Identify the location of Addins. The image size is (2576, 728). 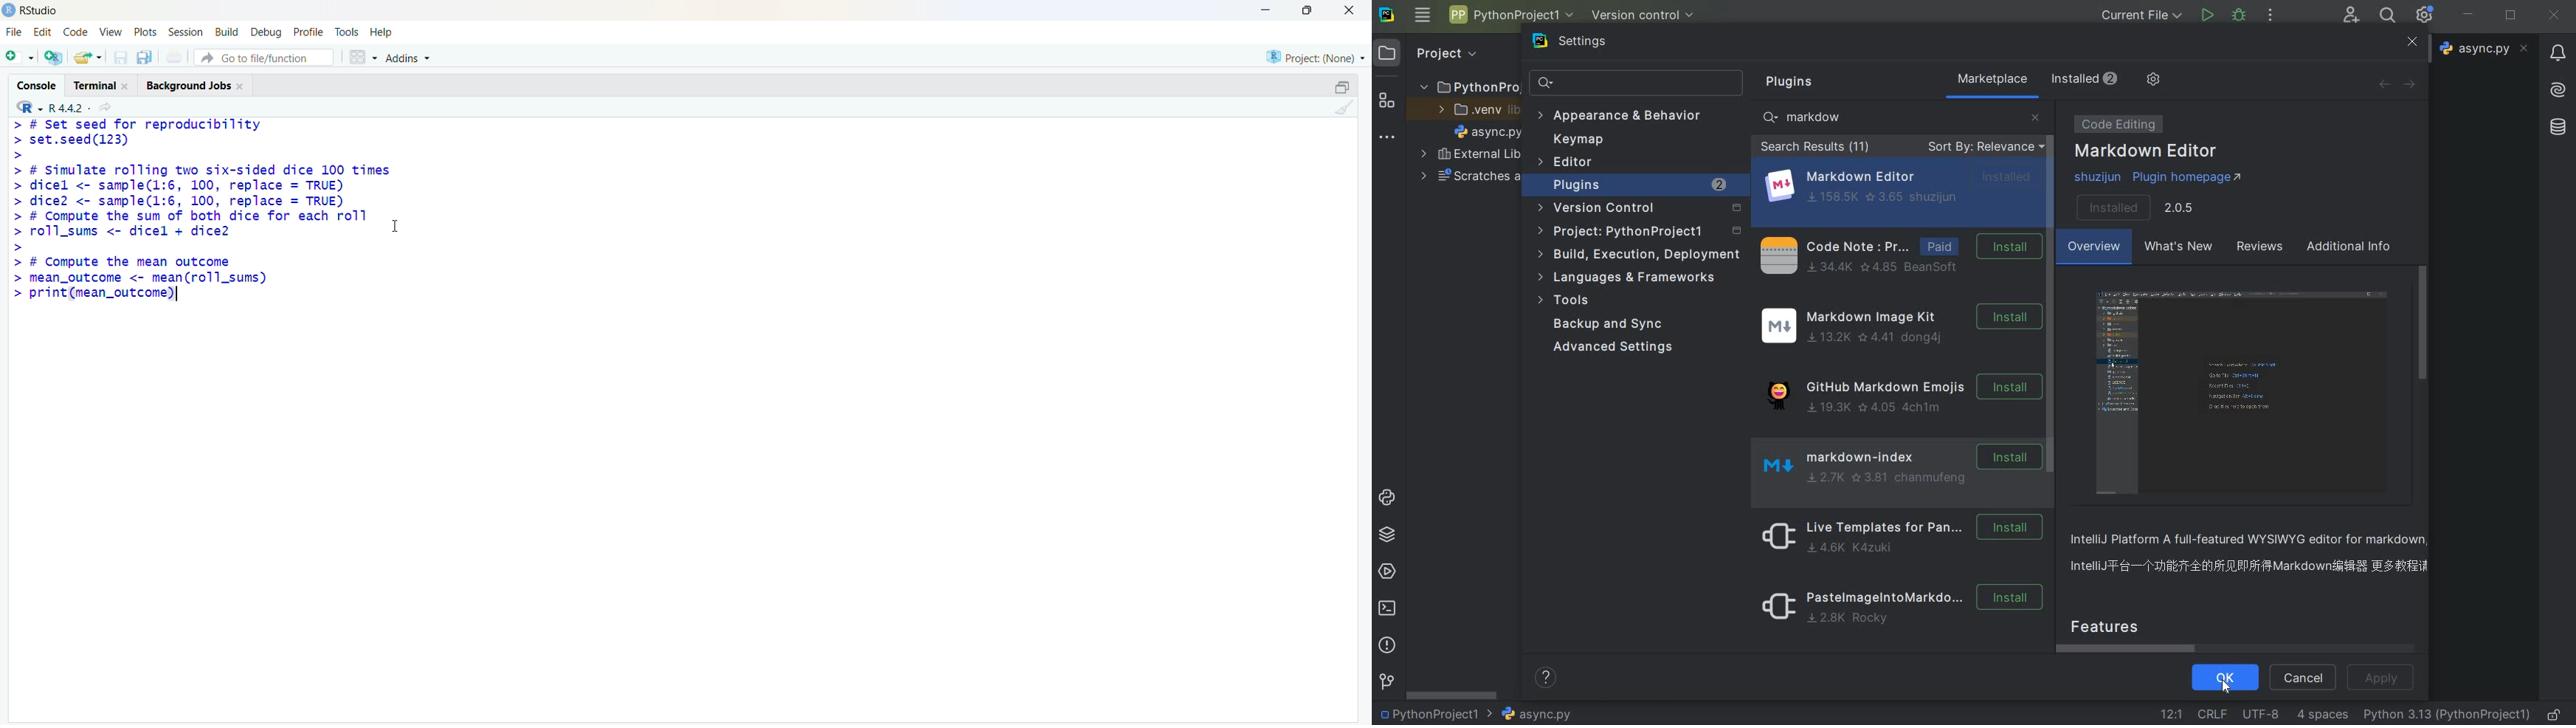
(409, 58).